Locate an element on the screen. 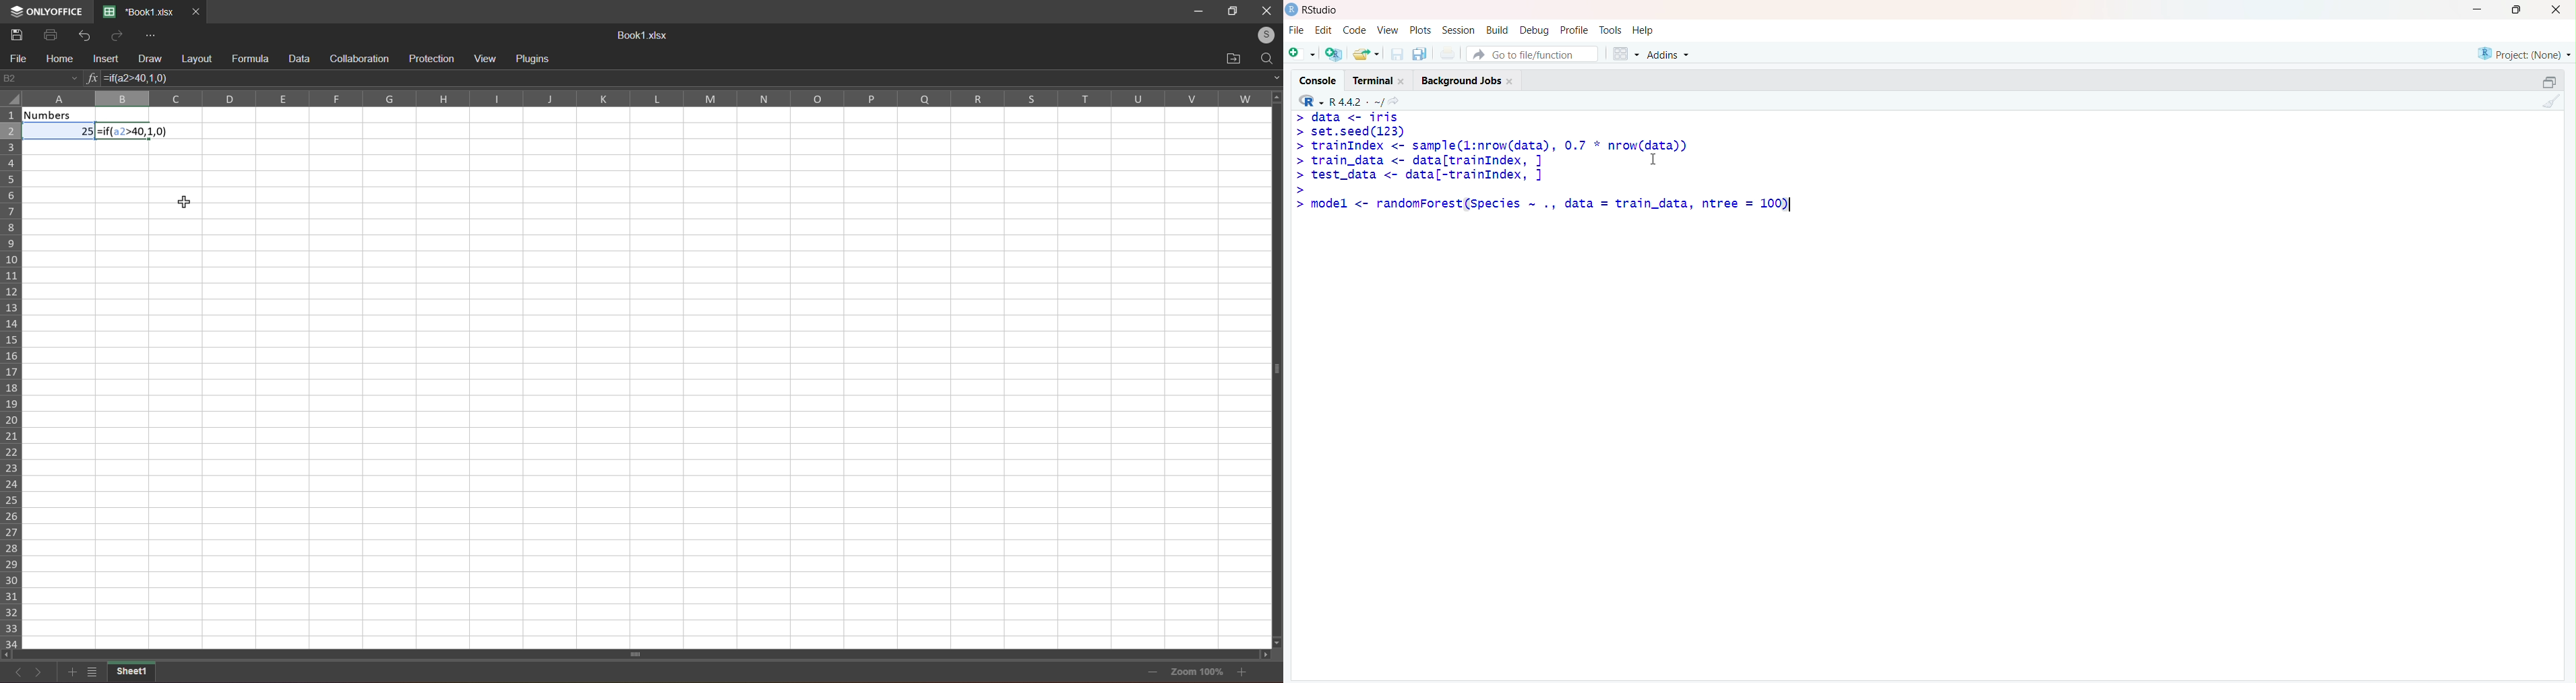 This screenshot has width=2576, height=700. Tools is located at coordinates (1610, 29).